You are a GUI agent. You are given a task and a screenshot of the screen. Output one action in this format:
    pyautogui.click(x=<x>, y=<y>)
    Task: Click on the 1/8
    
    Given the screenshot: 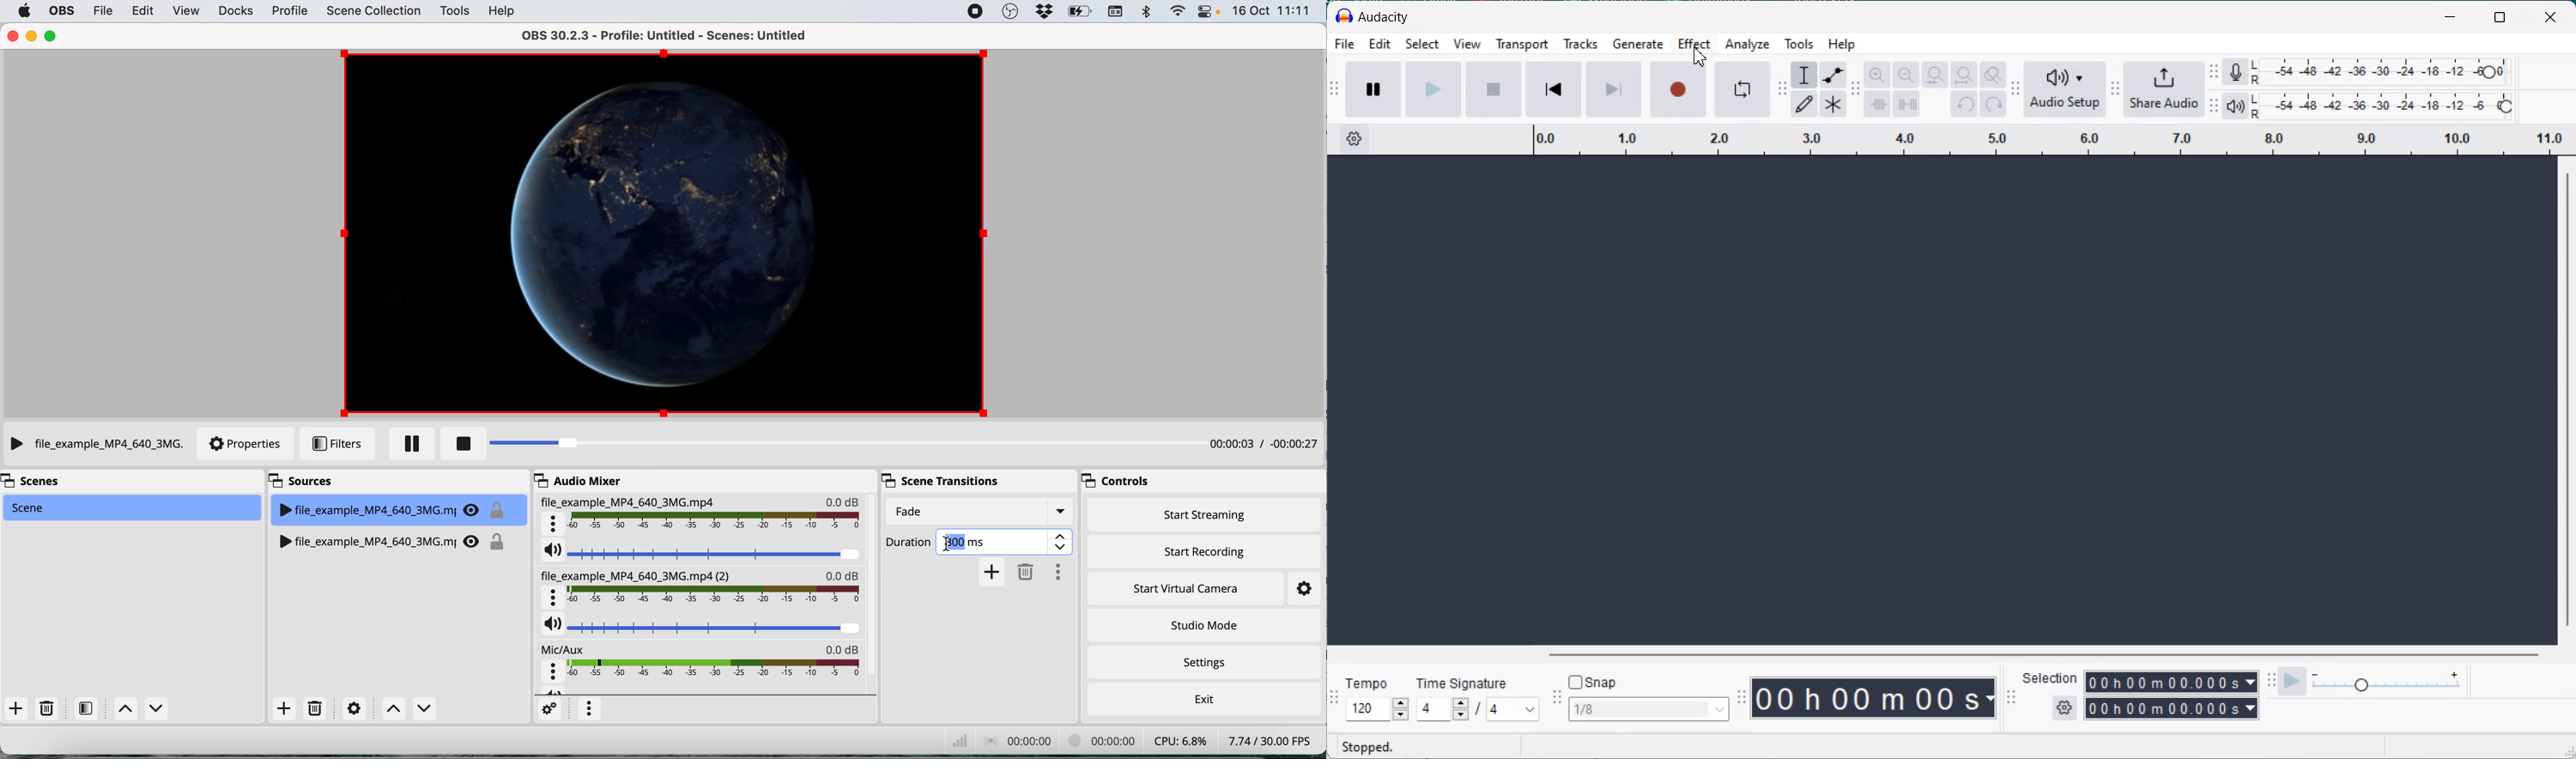 What is the action you would take?
    pyautogui.click(x=1650, y=708)
    